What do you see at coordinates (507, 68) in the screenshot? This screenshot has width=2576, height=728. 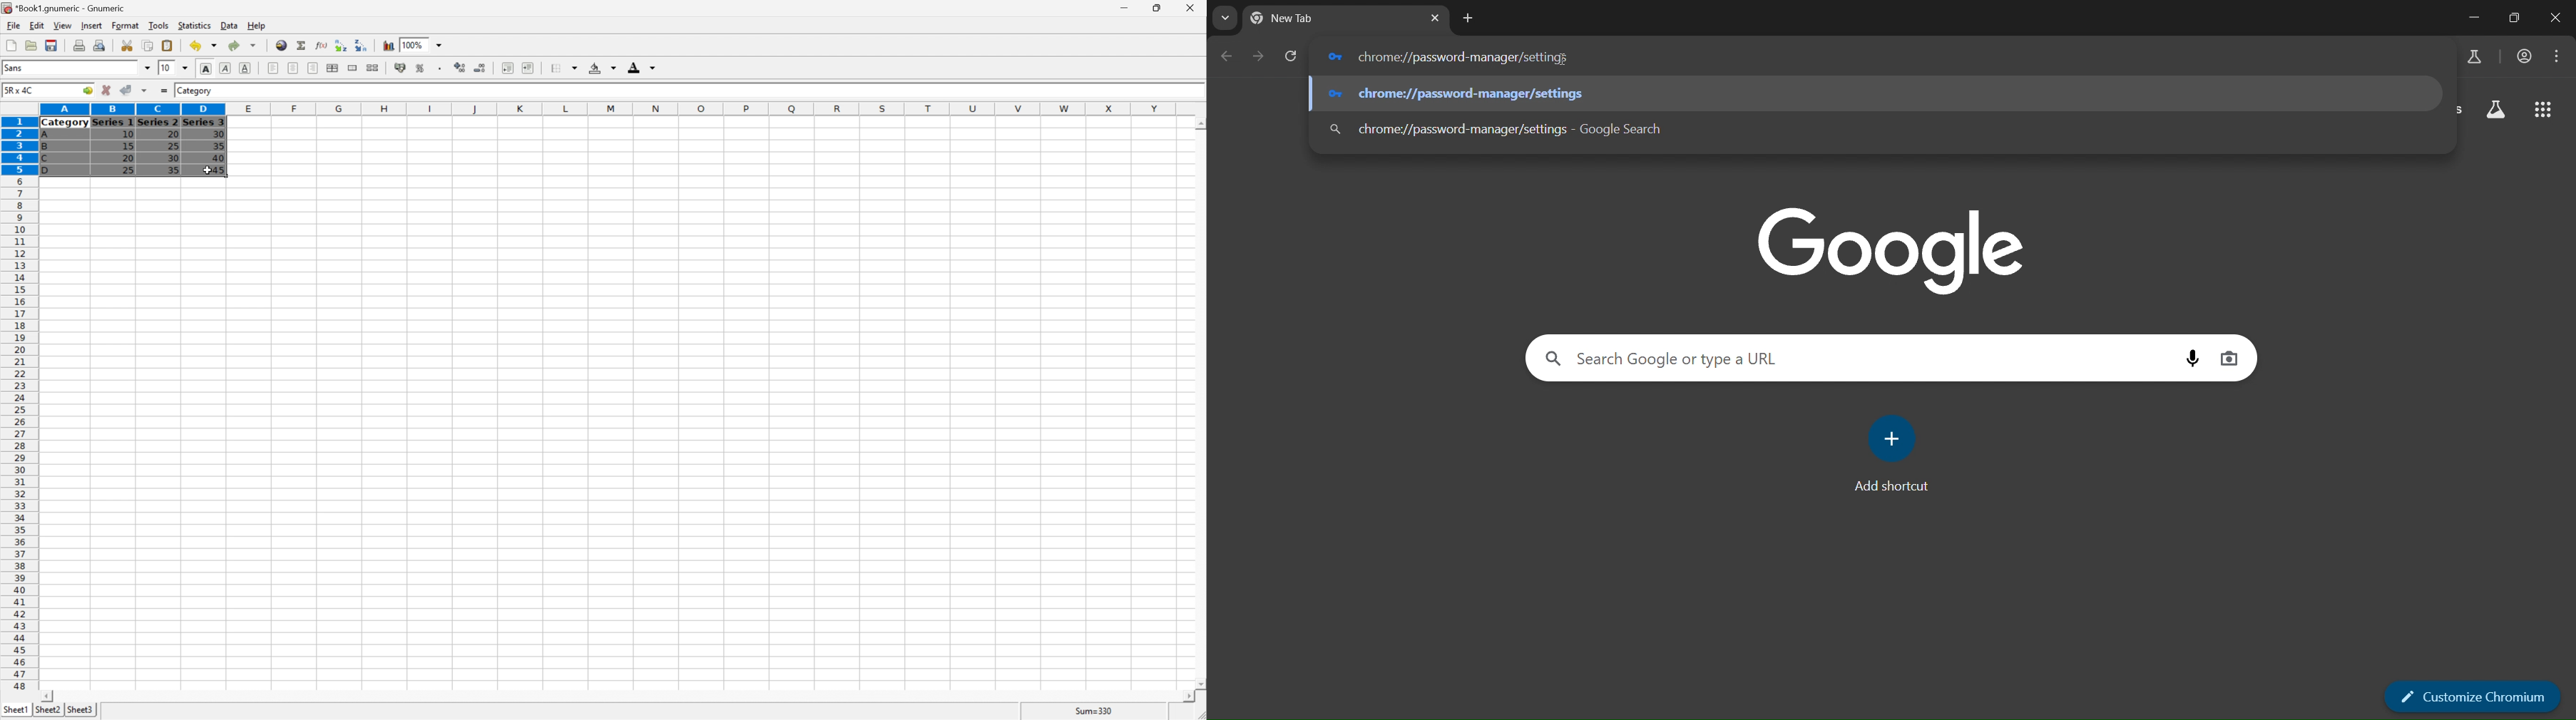 I see `Decrease indent, and align the contents to the left` at bounding box center [507, 68].